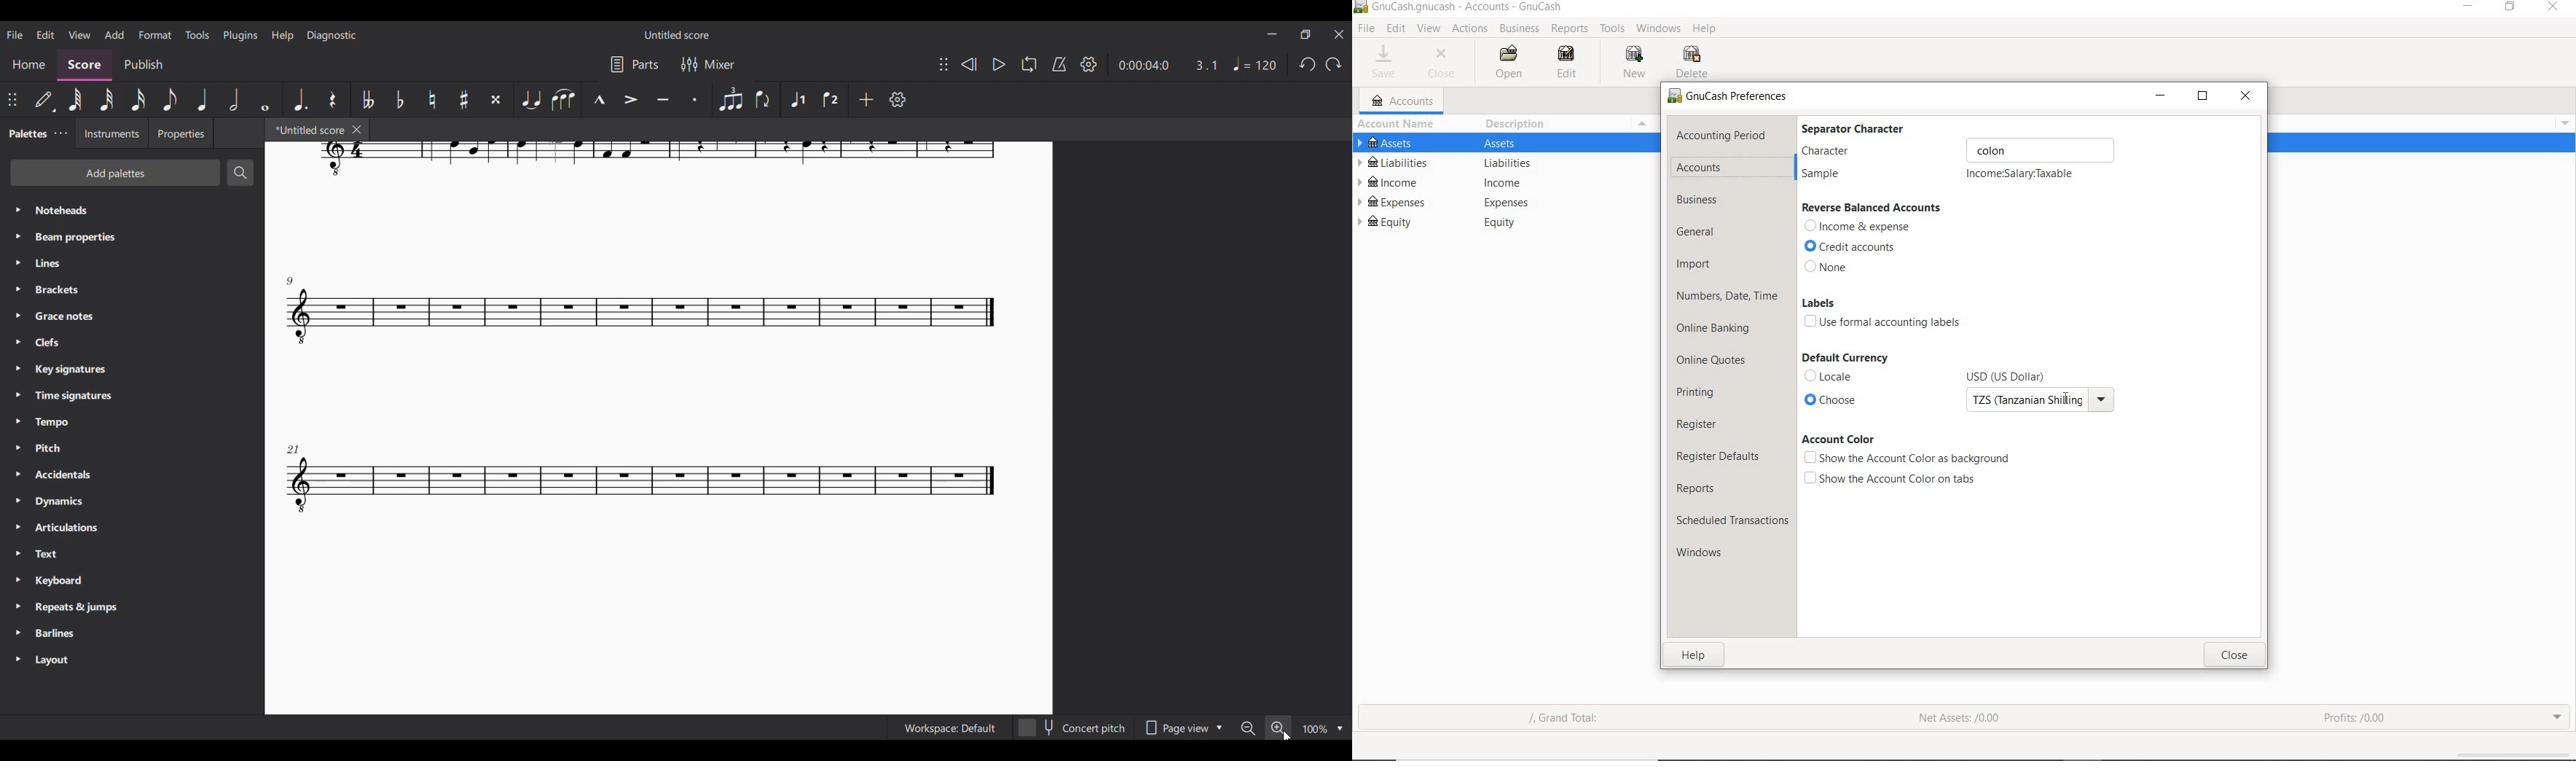 This screenshot has width=2576, height=784. Describe the element at coordinates (2555, 8) in the screenshot. I see `close` at that location.